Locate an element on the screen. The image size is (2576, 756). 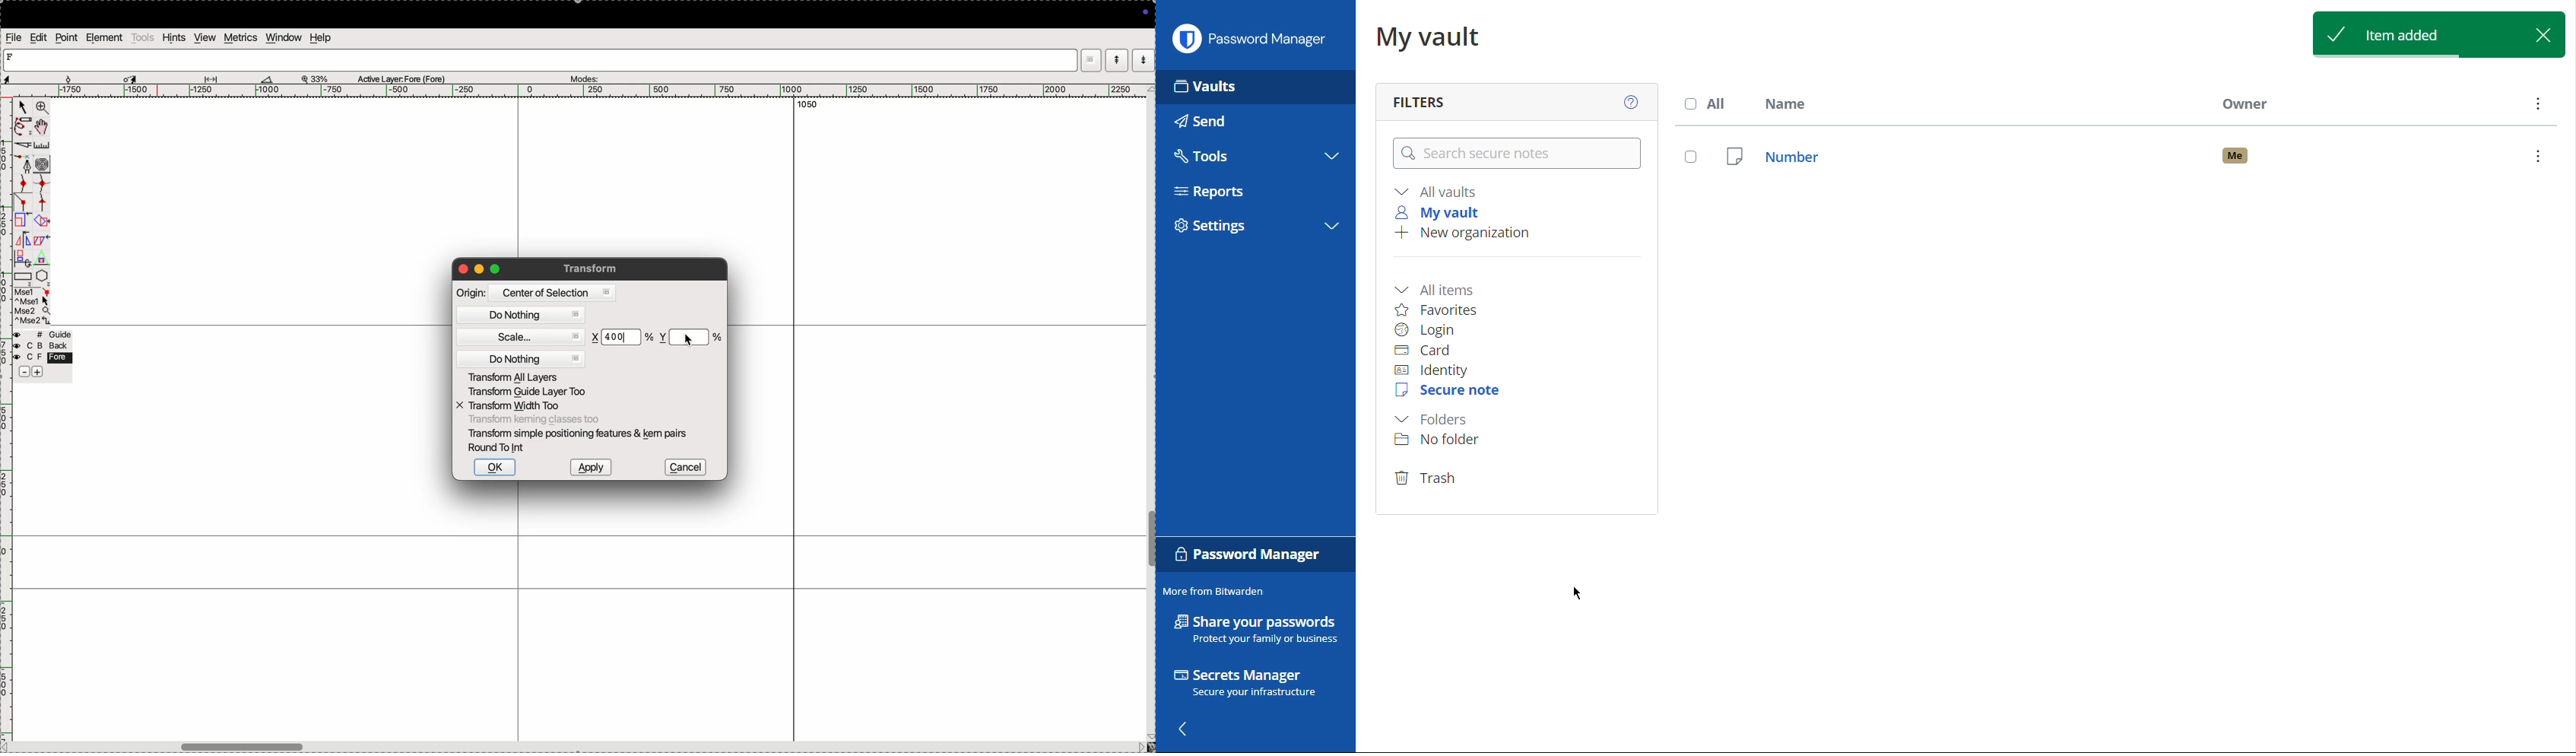
cancel is located at coordinates (685, 466).